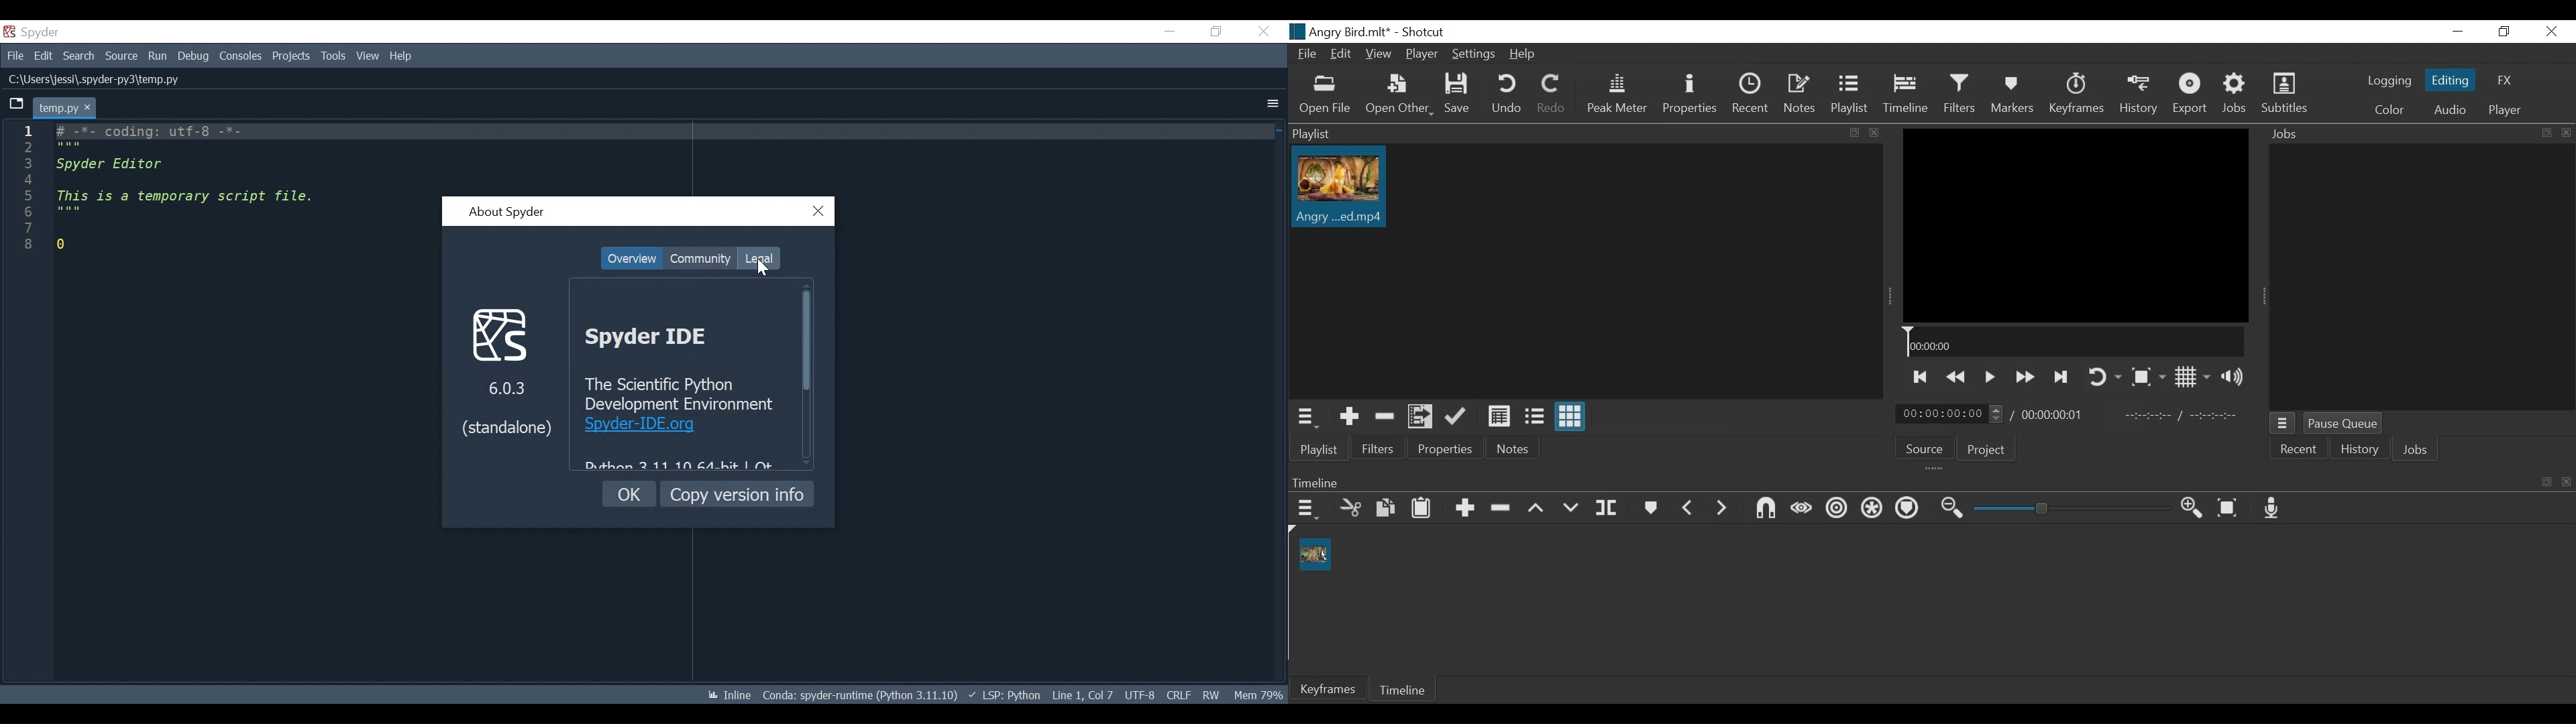 The width and height of the screenshot is (2576, 728). Describe the element at coordinates (1907, 509) in the screenshot. I see `Ripple markers` at that location.